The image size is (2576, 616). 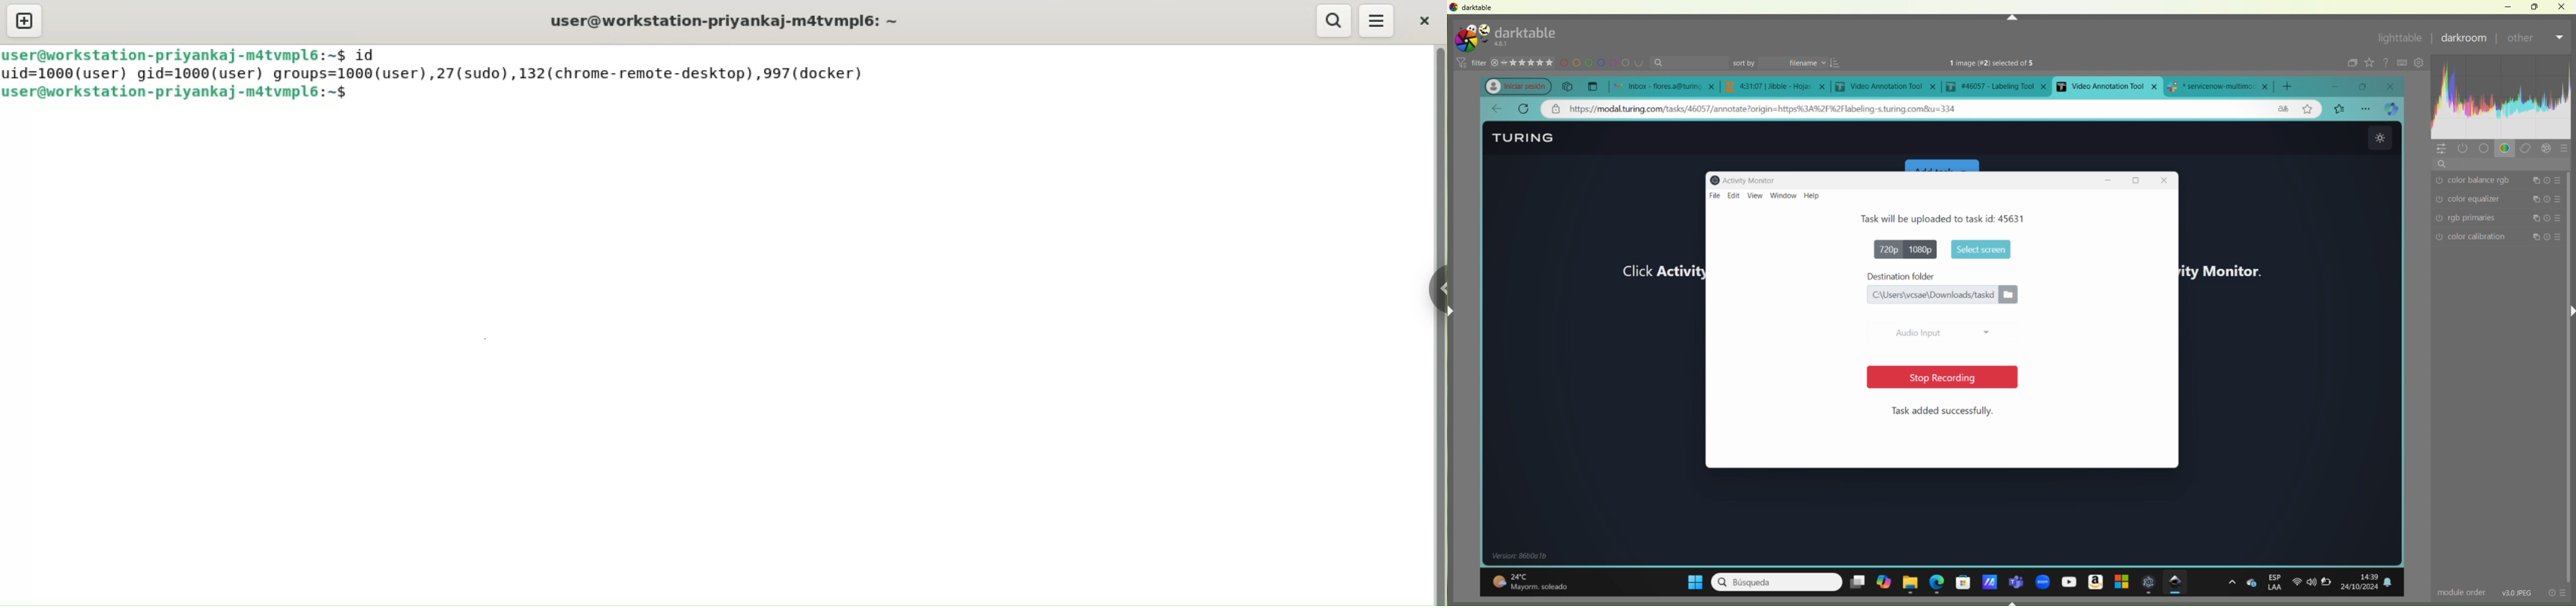 I want to click on Dropdown, so click(x=2561, y=37).